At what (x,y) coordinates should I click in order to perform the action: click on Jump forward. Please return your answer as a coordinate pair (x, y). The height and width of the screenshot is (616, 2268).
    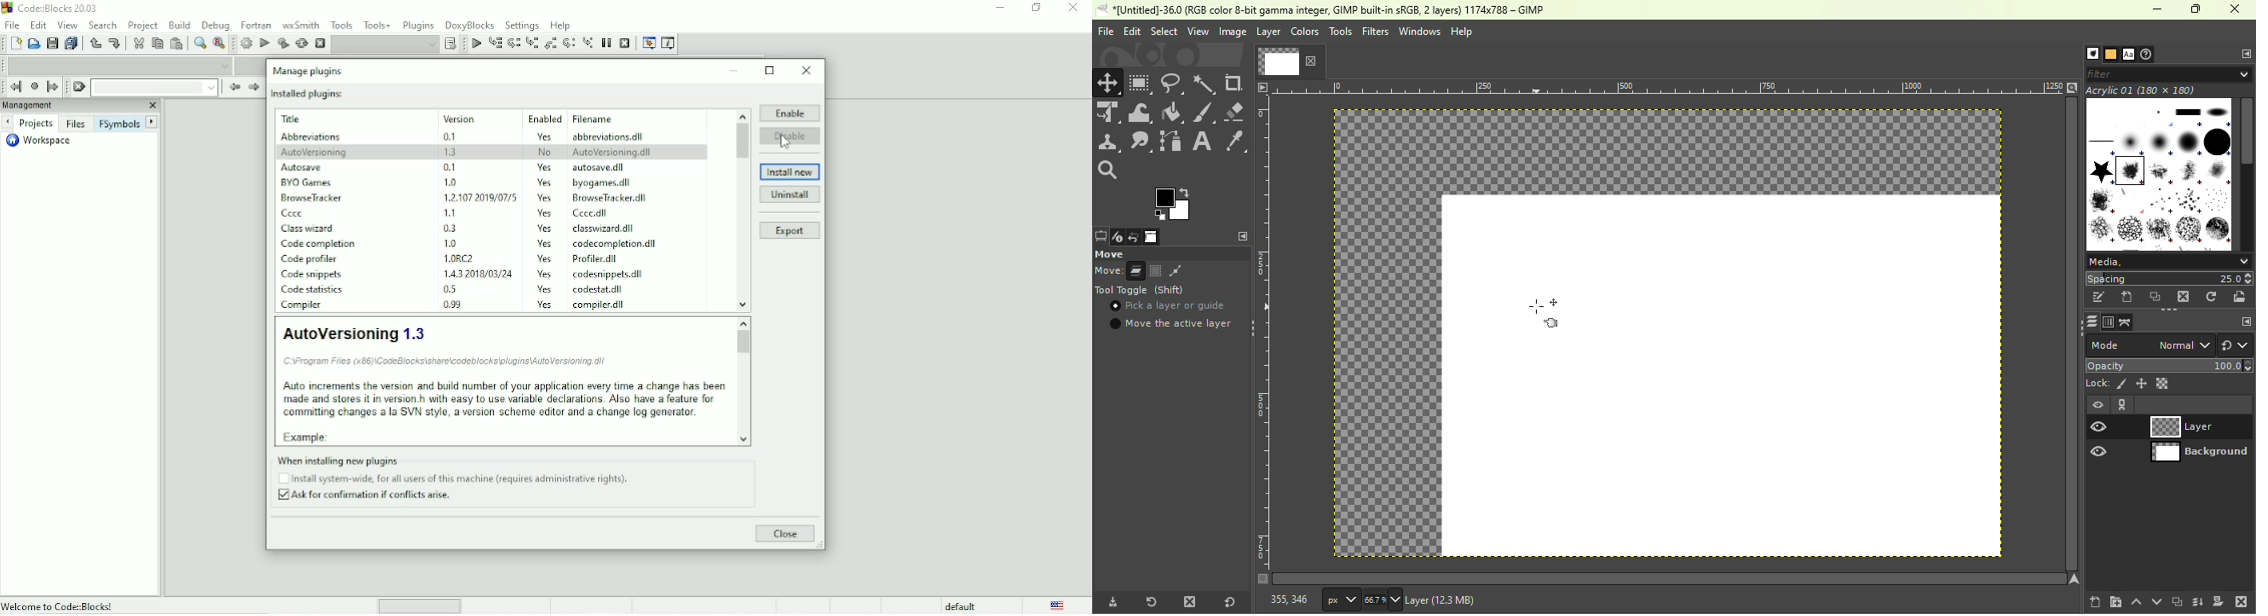
    Looking at the image, I should click on (53, 87).